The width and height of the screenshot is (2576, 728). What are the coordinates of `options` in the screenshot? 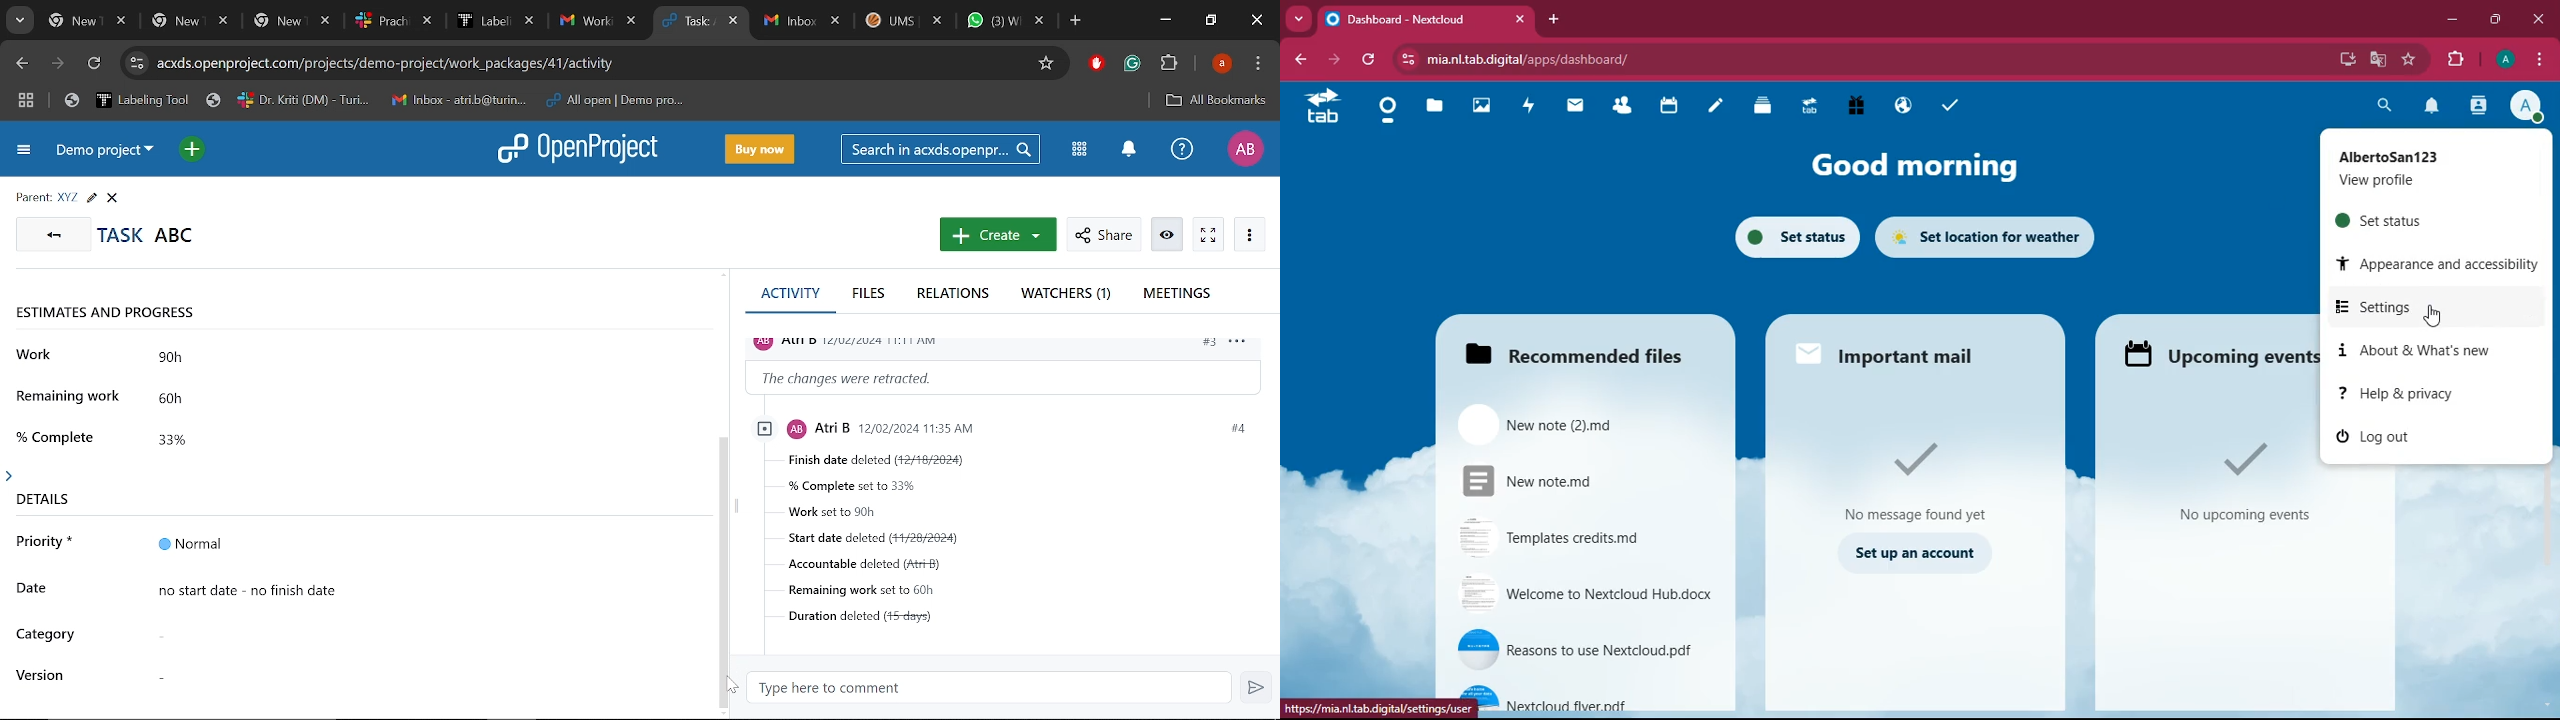 It's located at (2541, 59).